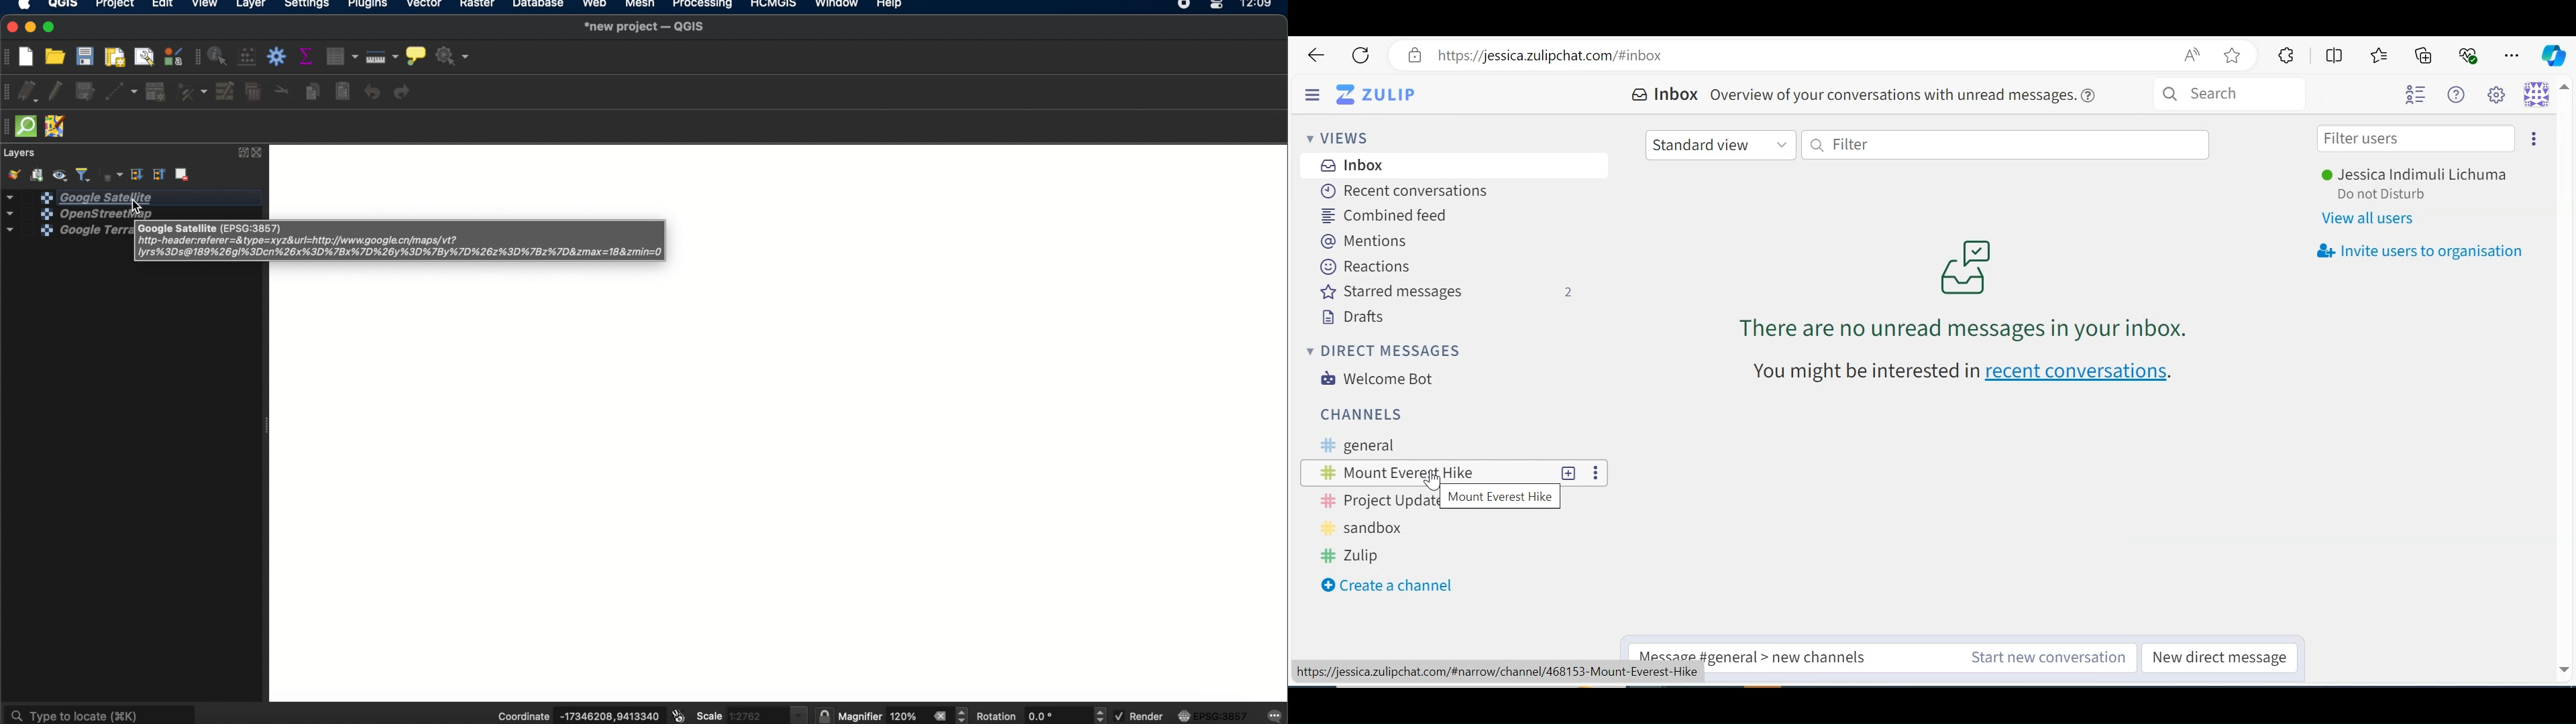  I want to click on Hide Sidebar, so click(1313, 93).